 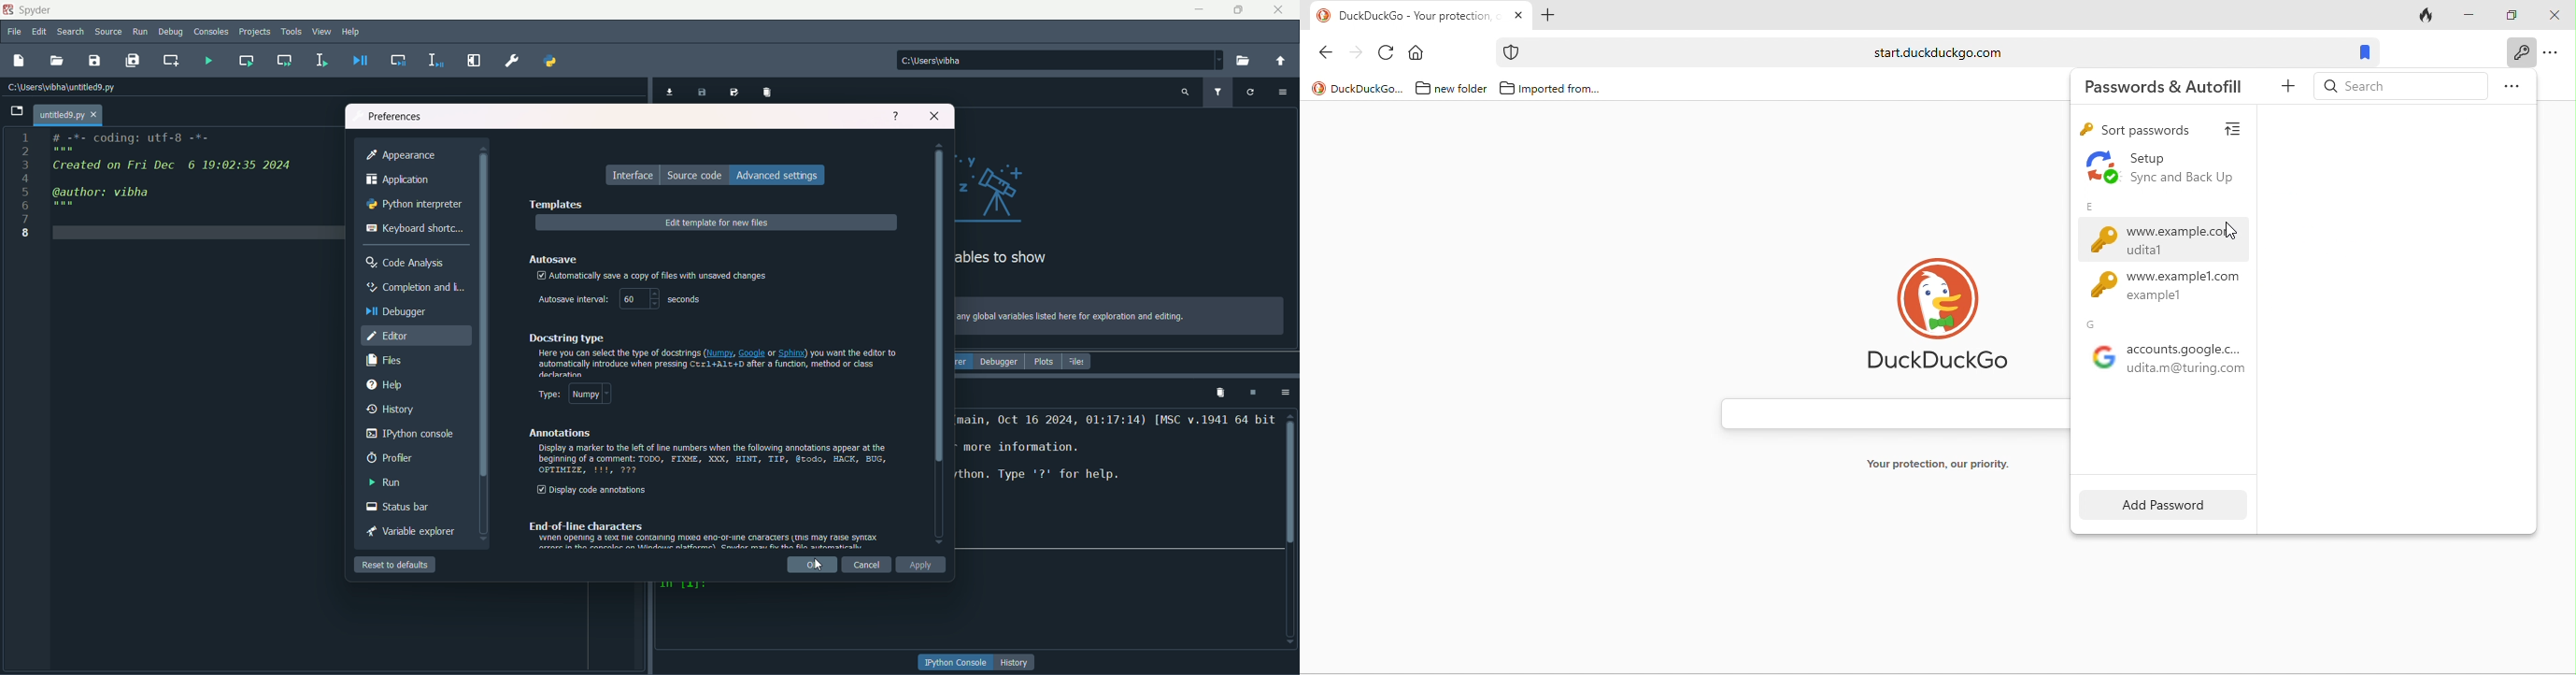 I want to click on reset to default, so click(x=396, y=564).